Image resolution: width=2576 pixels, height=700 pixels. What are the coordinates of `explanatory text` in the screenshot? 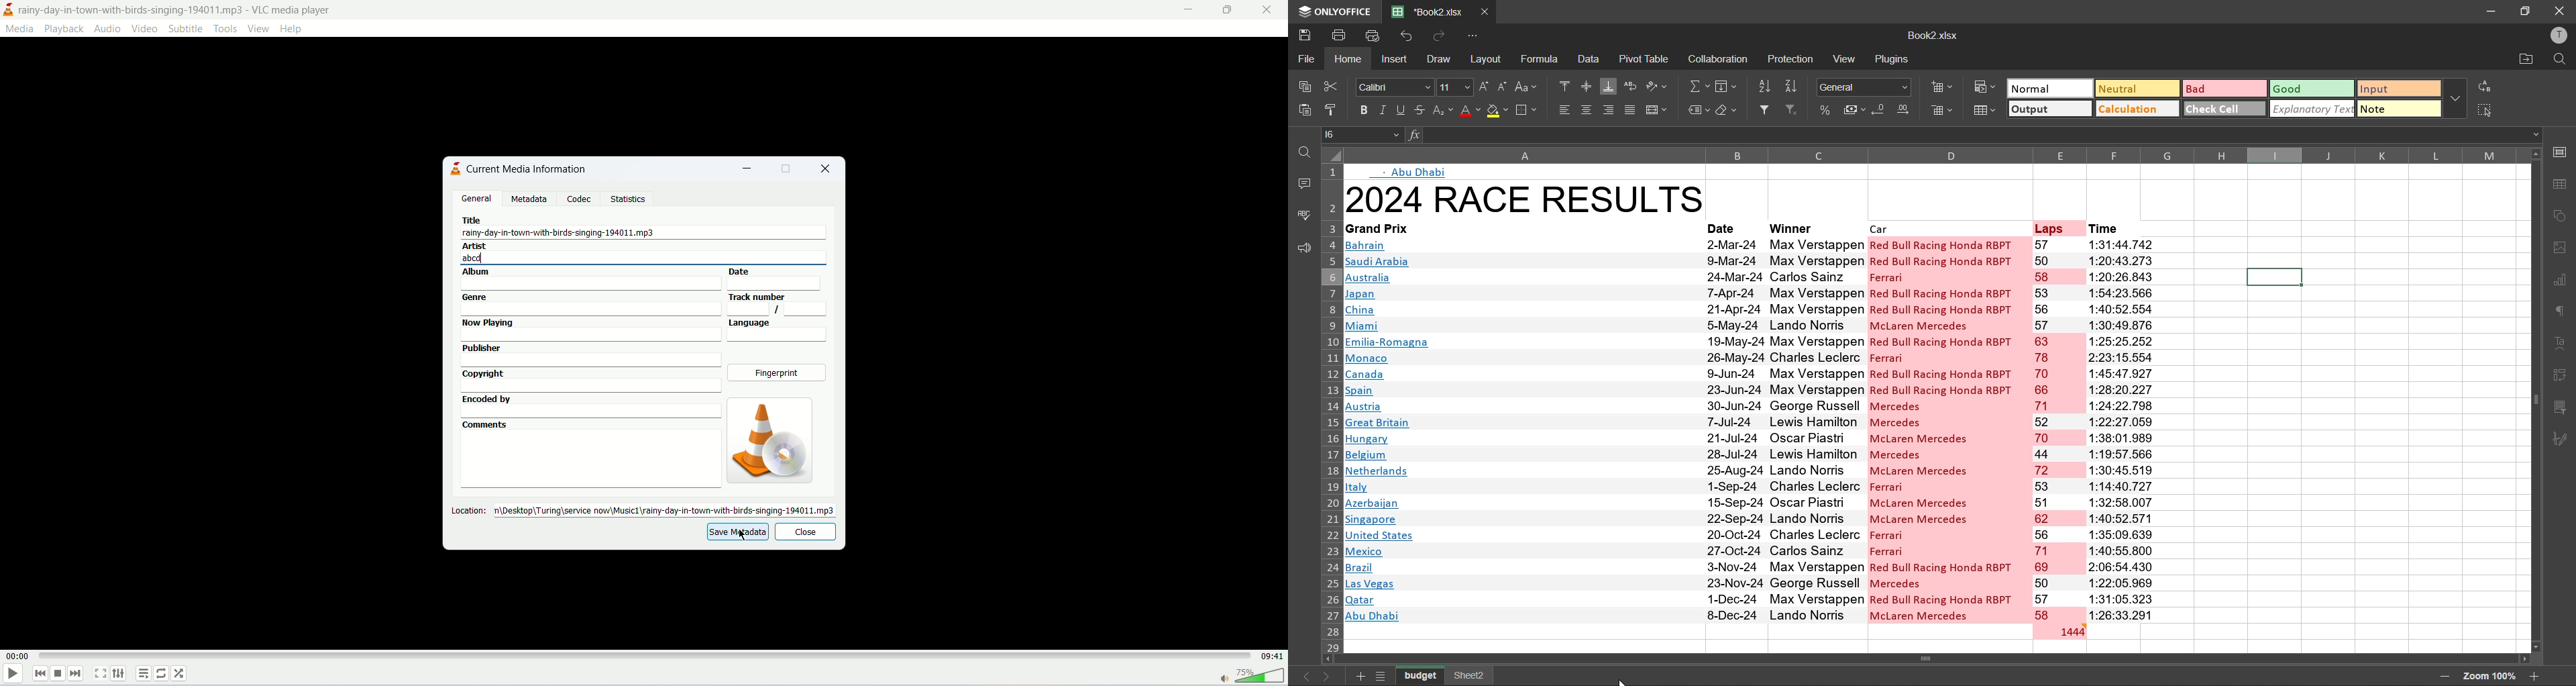 It's located at (2310, 109).